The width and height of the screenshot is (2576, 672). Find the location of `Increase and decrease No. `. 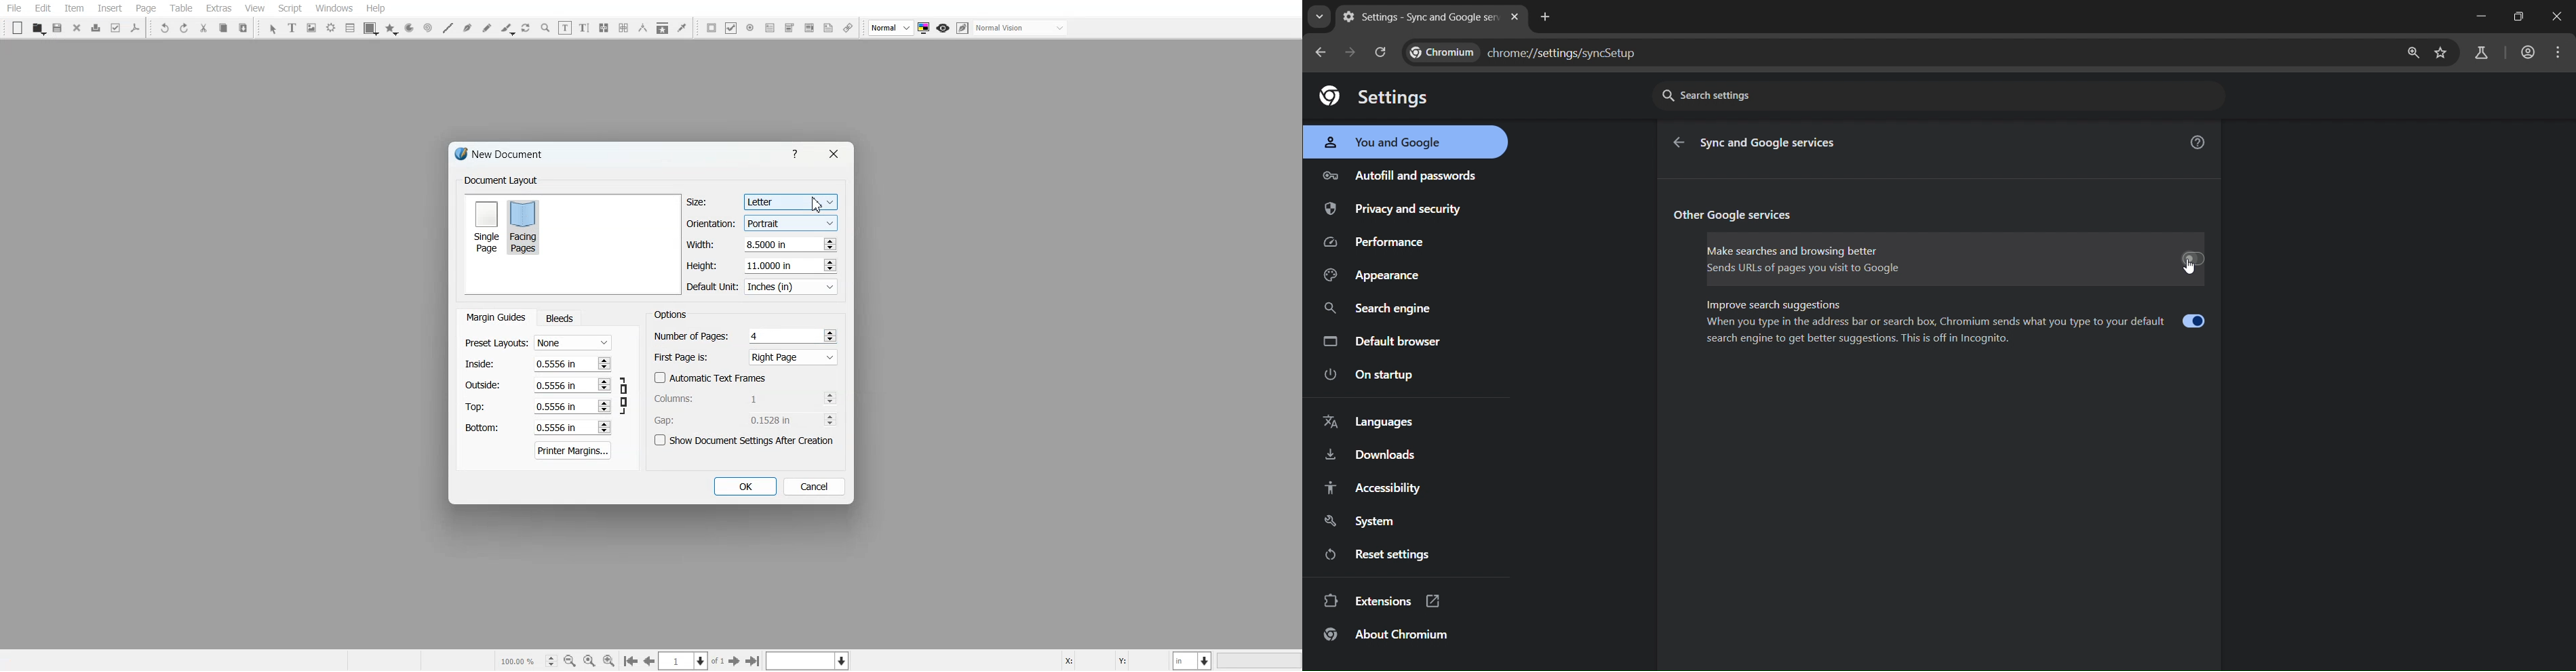

Increase and decrease No.  is located at coordinates (830, 335).